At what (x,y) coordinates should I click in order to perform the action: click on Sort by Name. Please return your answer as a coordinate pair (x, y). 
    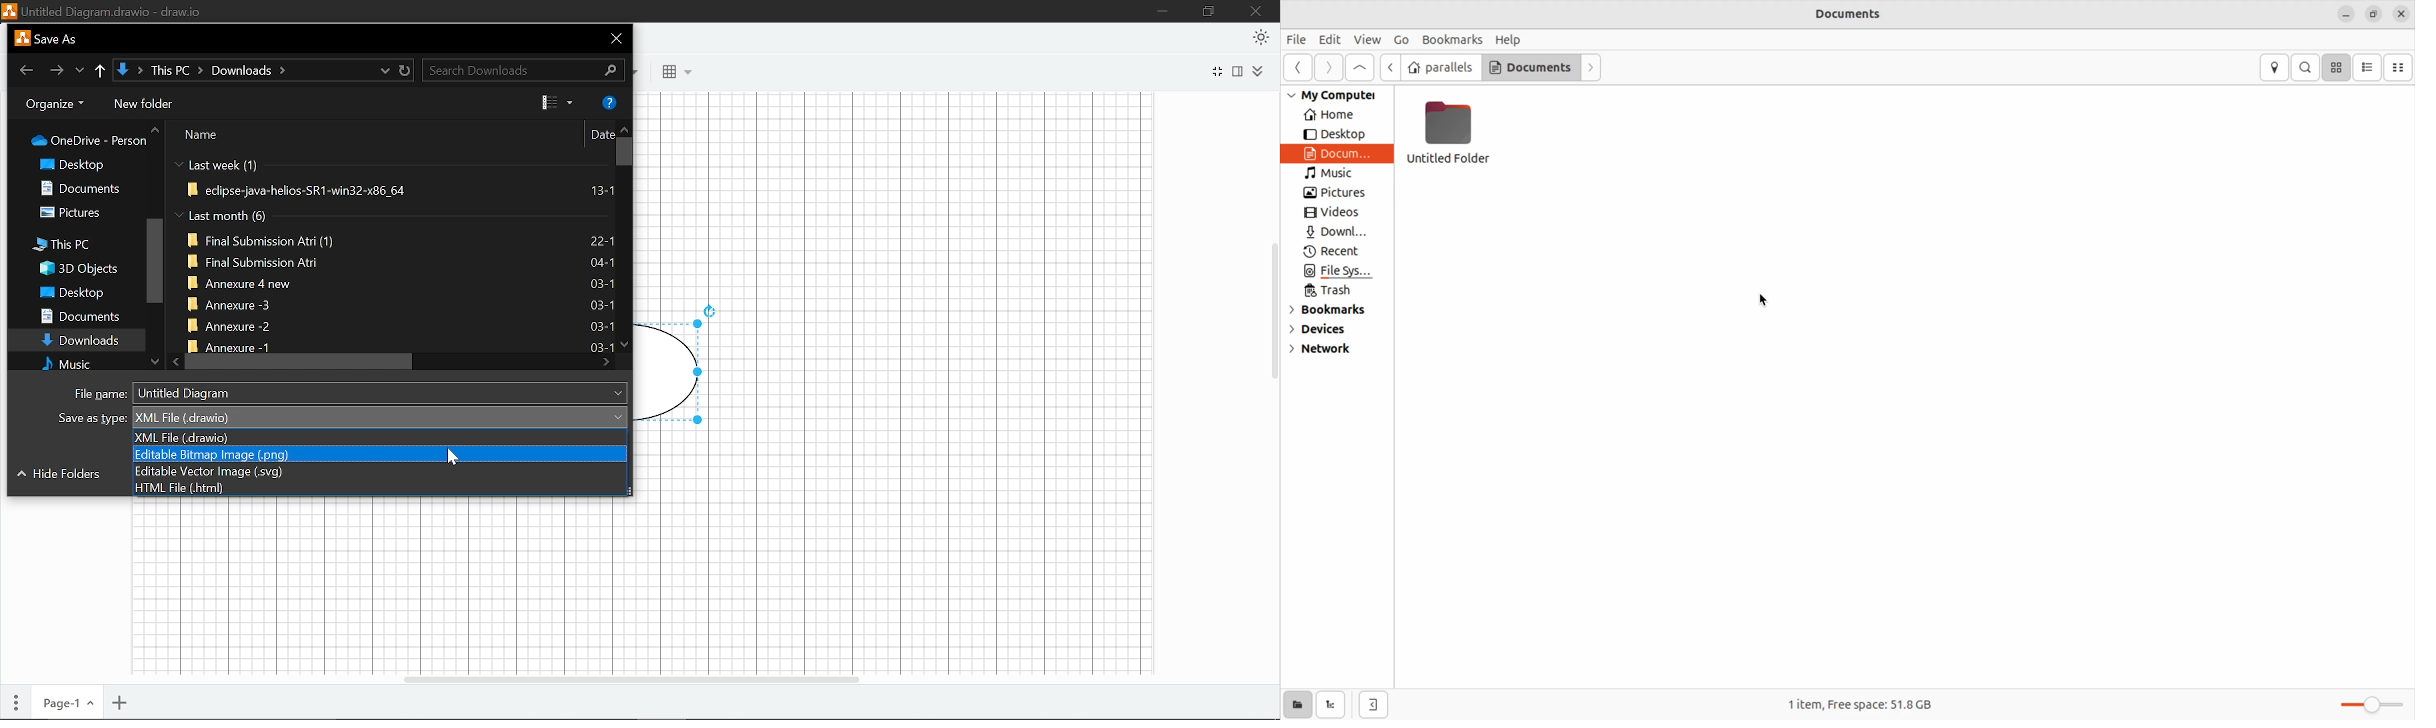
    Looking at the image, I should click on (242, 135).